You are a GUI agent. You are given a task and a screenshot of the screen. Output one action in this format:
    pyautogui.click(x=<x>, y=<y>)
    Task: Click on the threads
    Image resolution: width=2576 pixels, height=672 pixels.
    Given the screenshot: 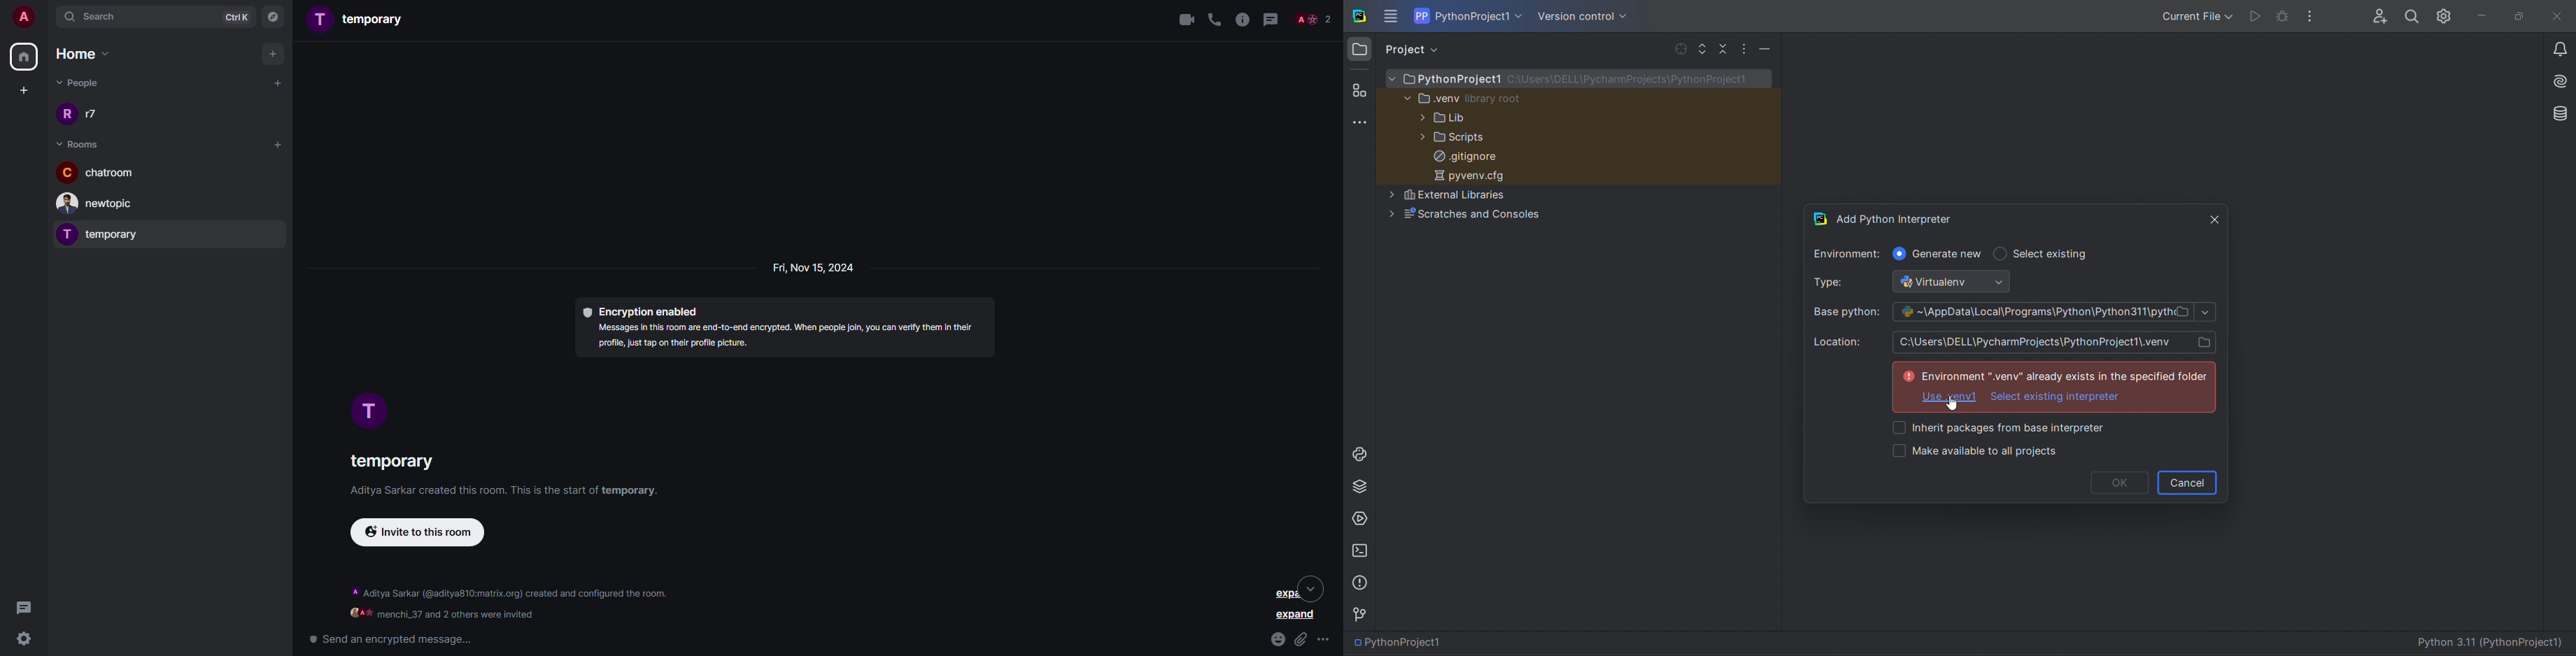 What is the action you would take?
    pyautogui.click(x=27, y=606)
    